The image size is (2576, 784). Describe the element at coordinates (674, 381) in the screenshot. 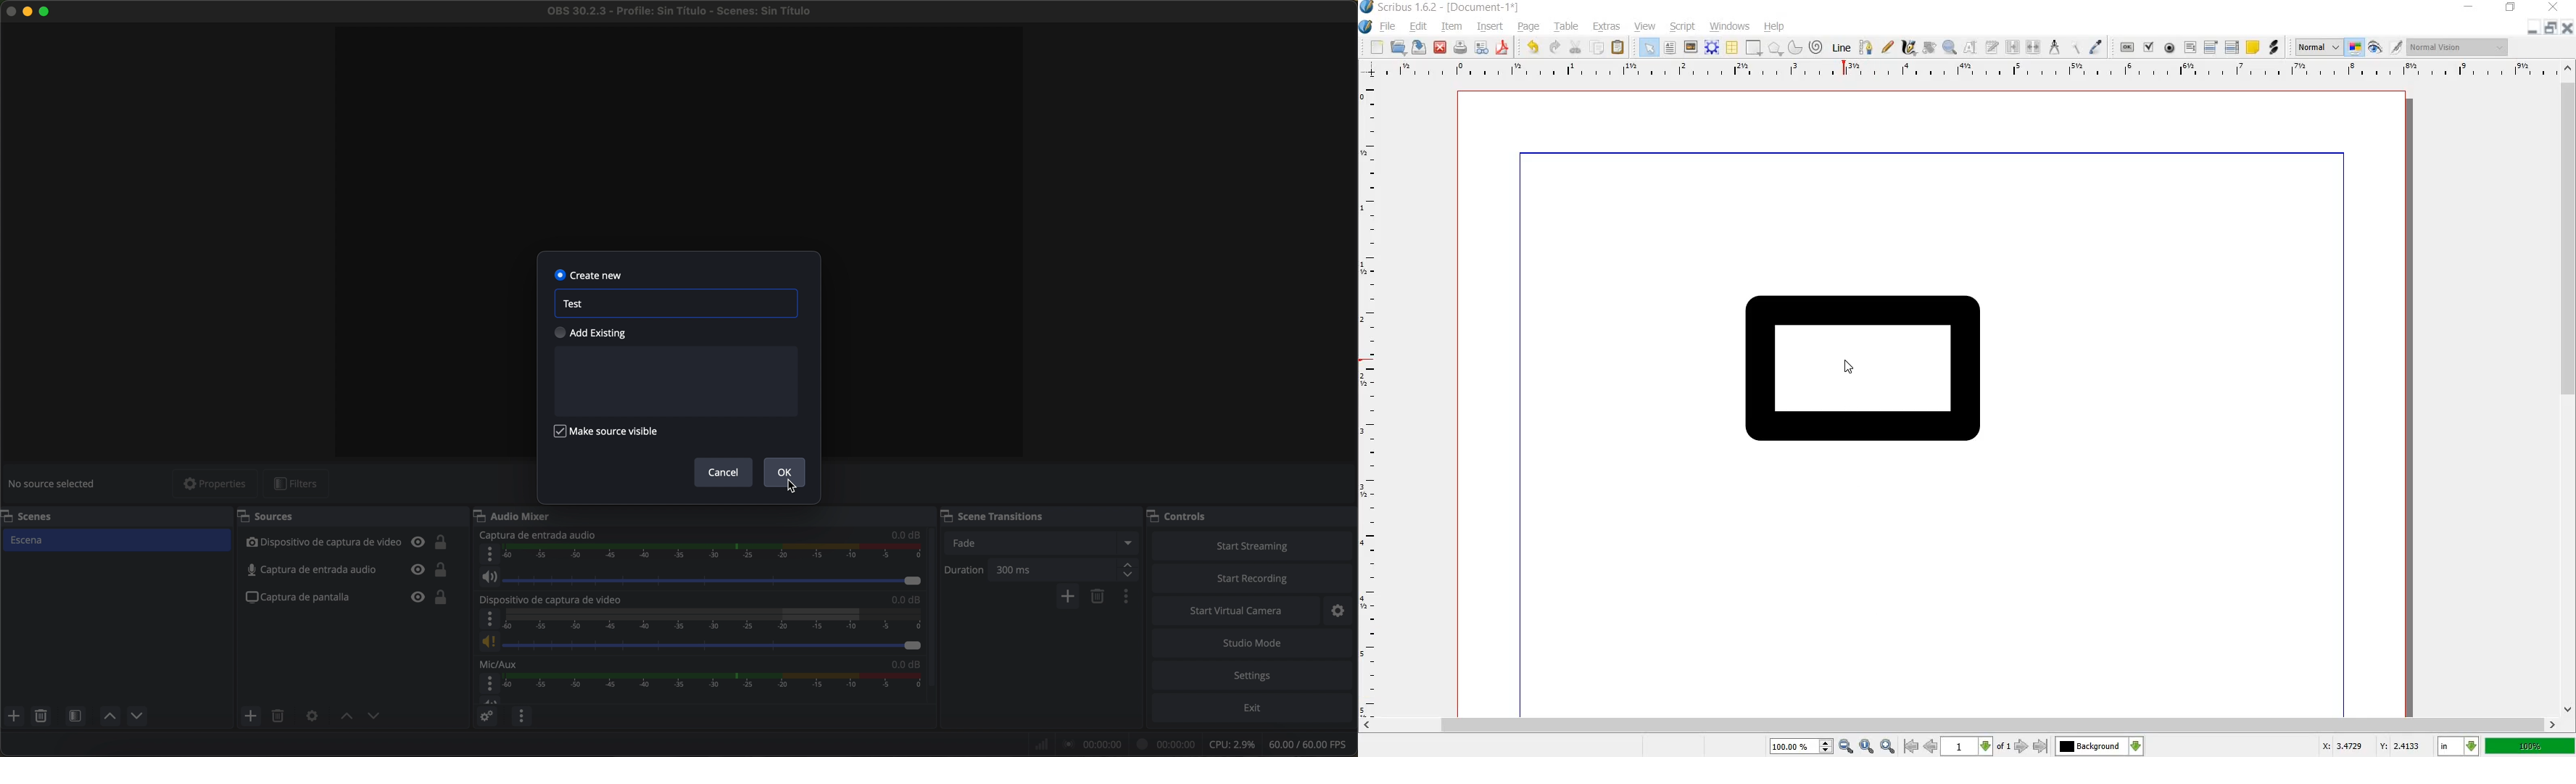

I see `space to text` at that location.